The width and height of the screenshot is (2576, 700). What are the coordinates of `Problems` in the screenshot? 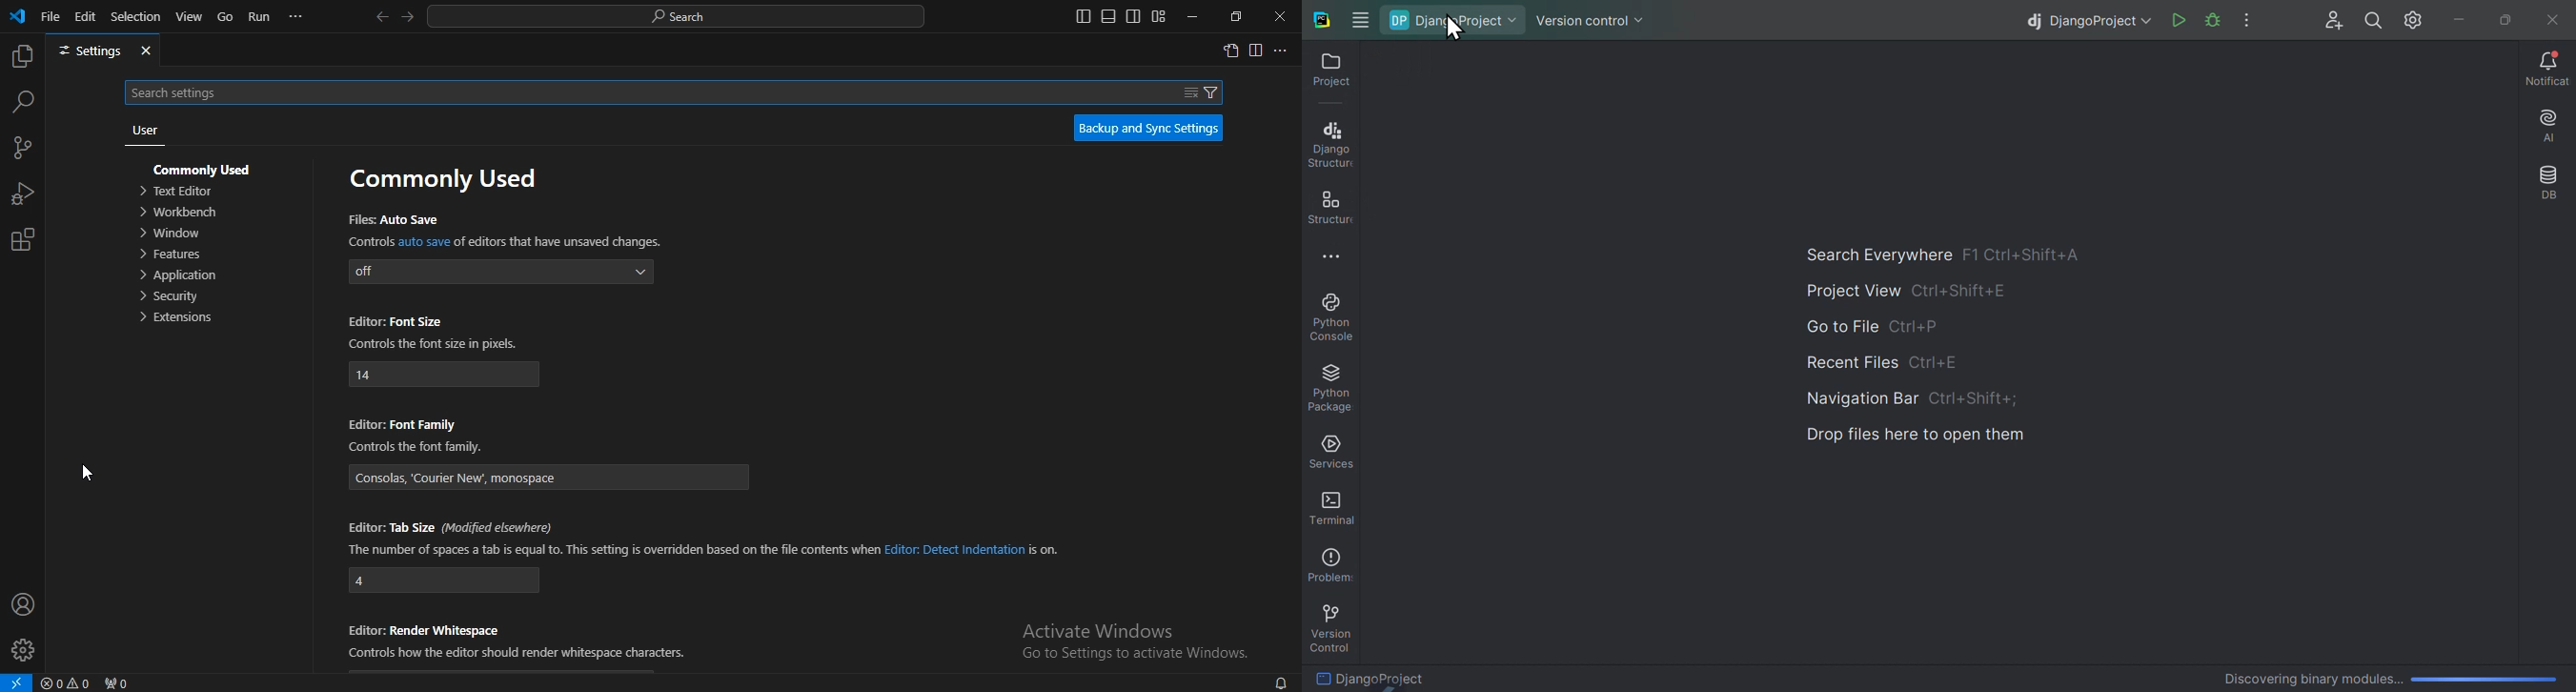 It's located at (1328, 562).